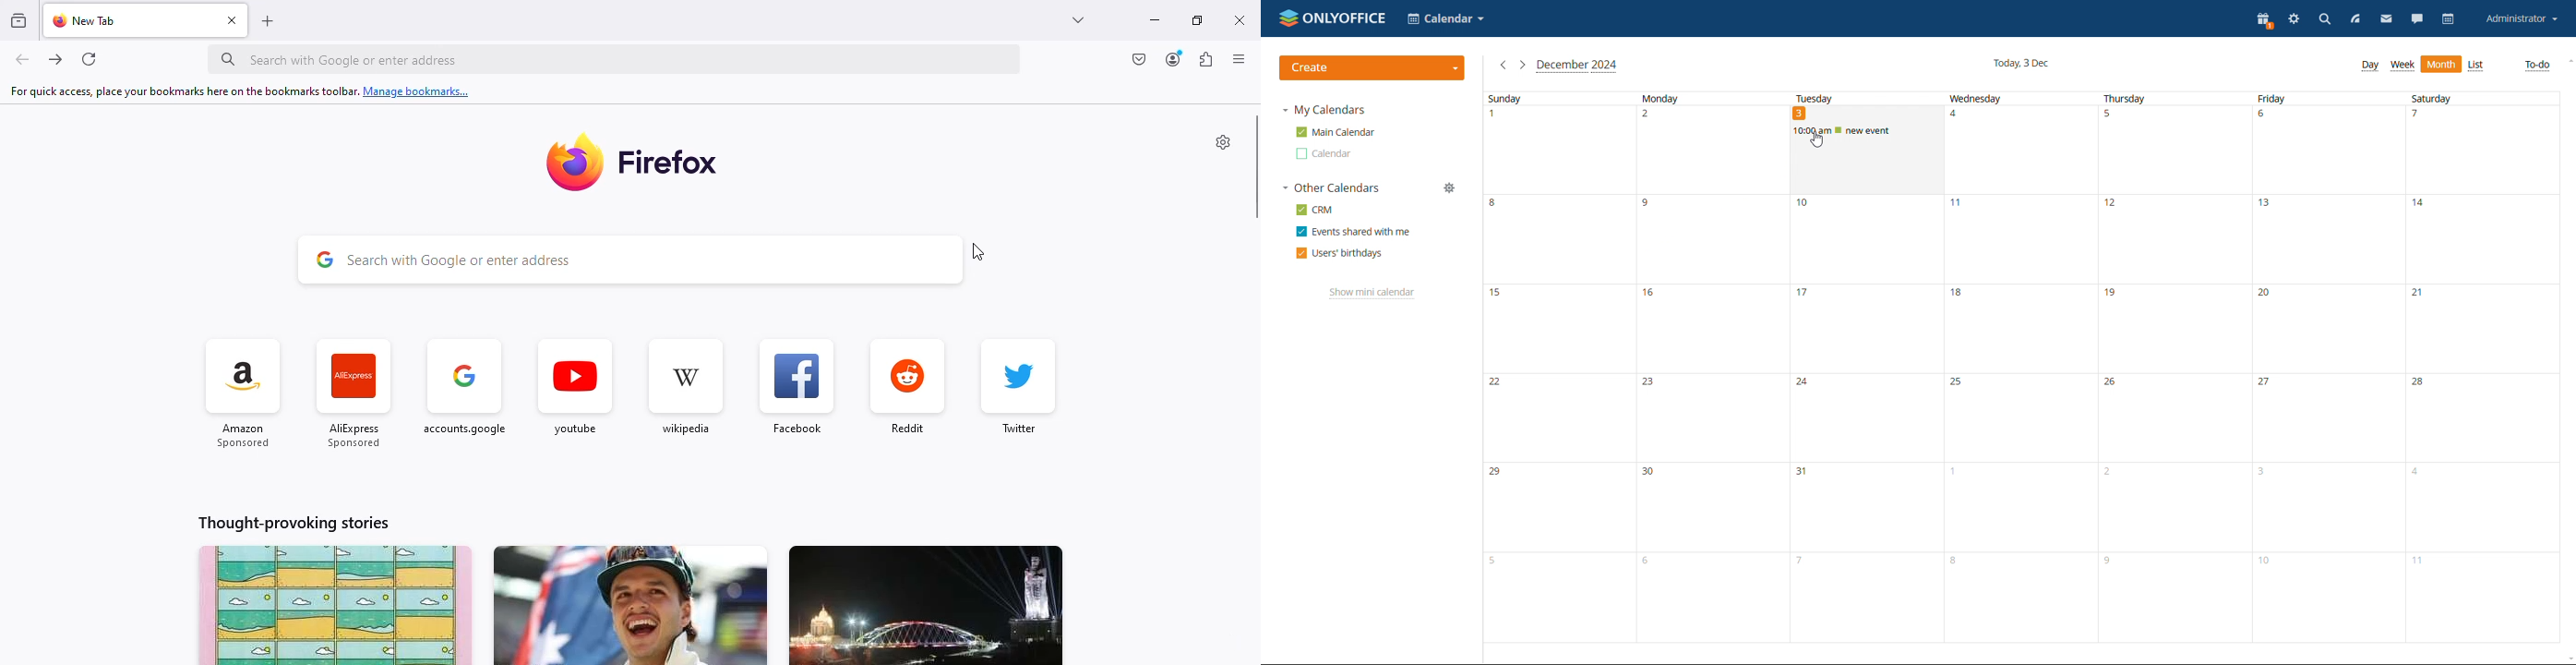 This screenshot has width=2576, height=672. I want to click on 28, so click(2485, 417).